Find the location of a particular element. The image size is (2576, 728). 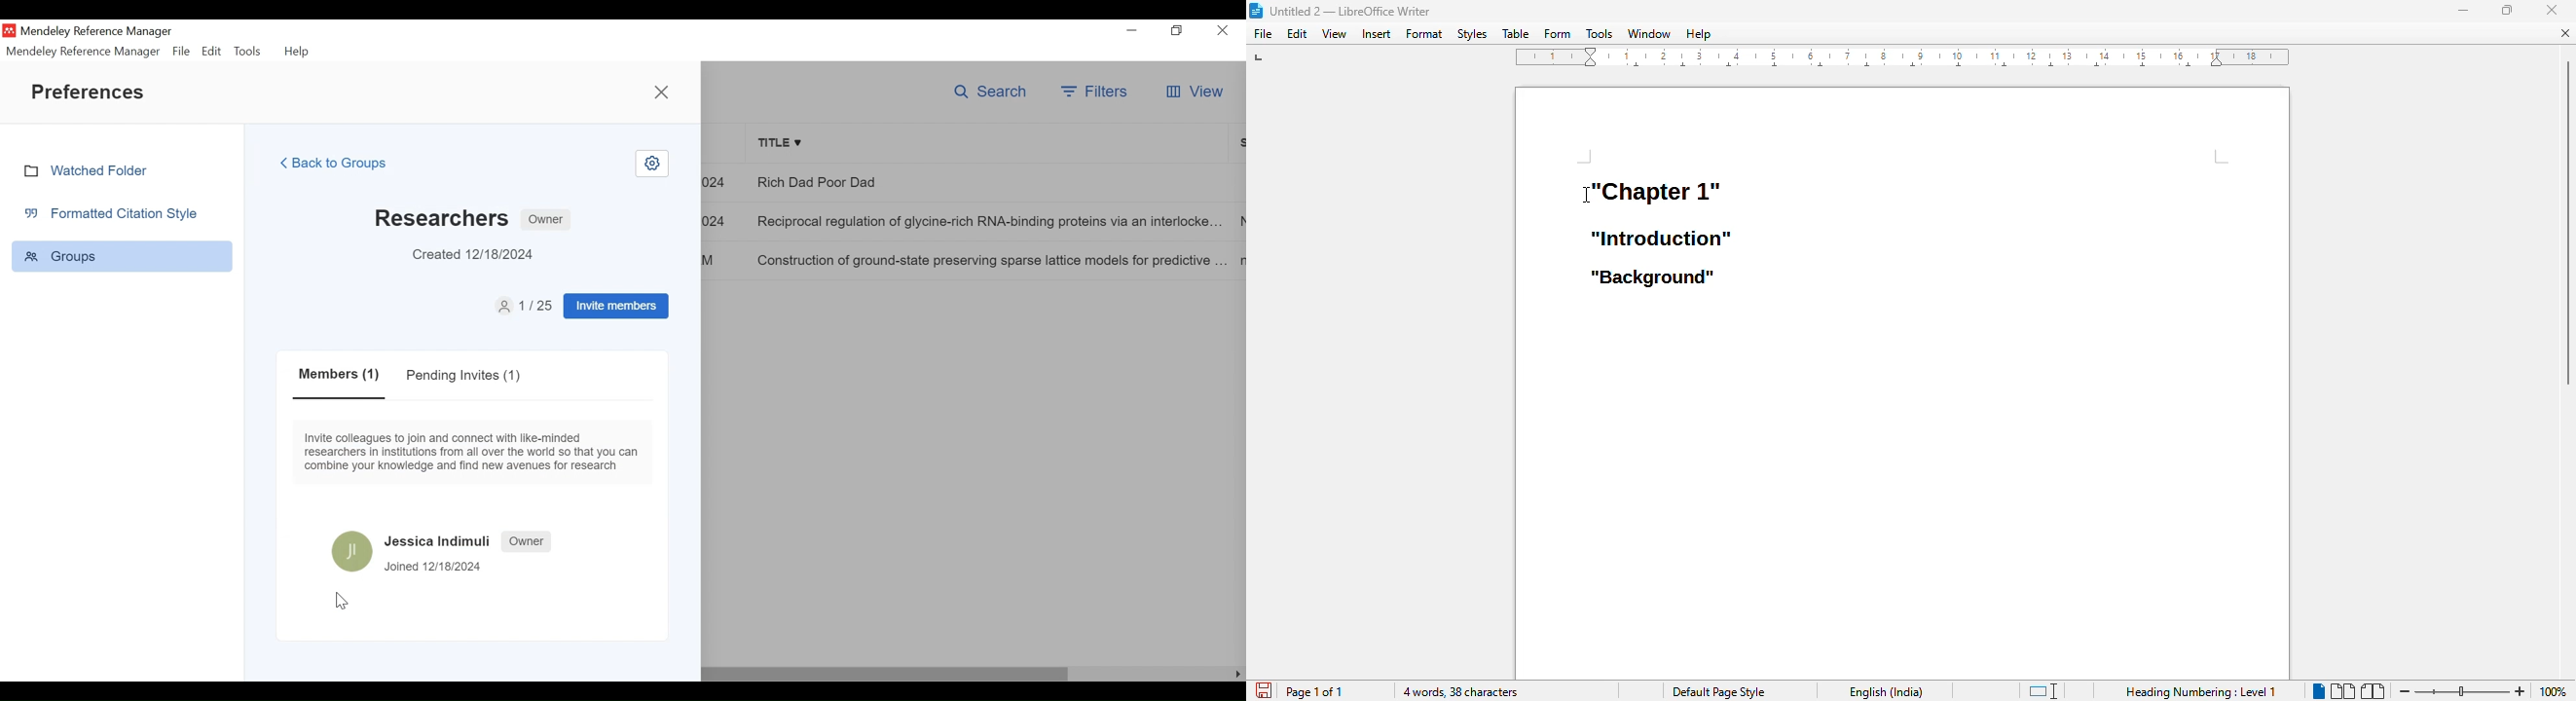

zoom in is located at coordinates (2521, 691).